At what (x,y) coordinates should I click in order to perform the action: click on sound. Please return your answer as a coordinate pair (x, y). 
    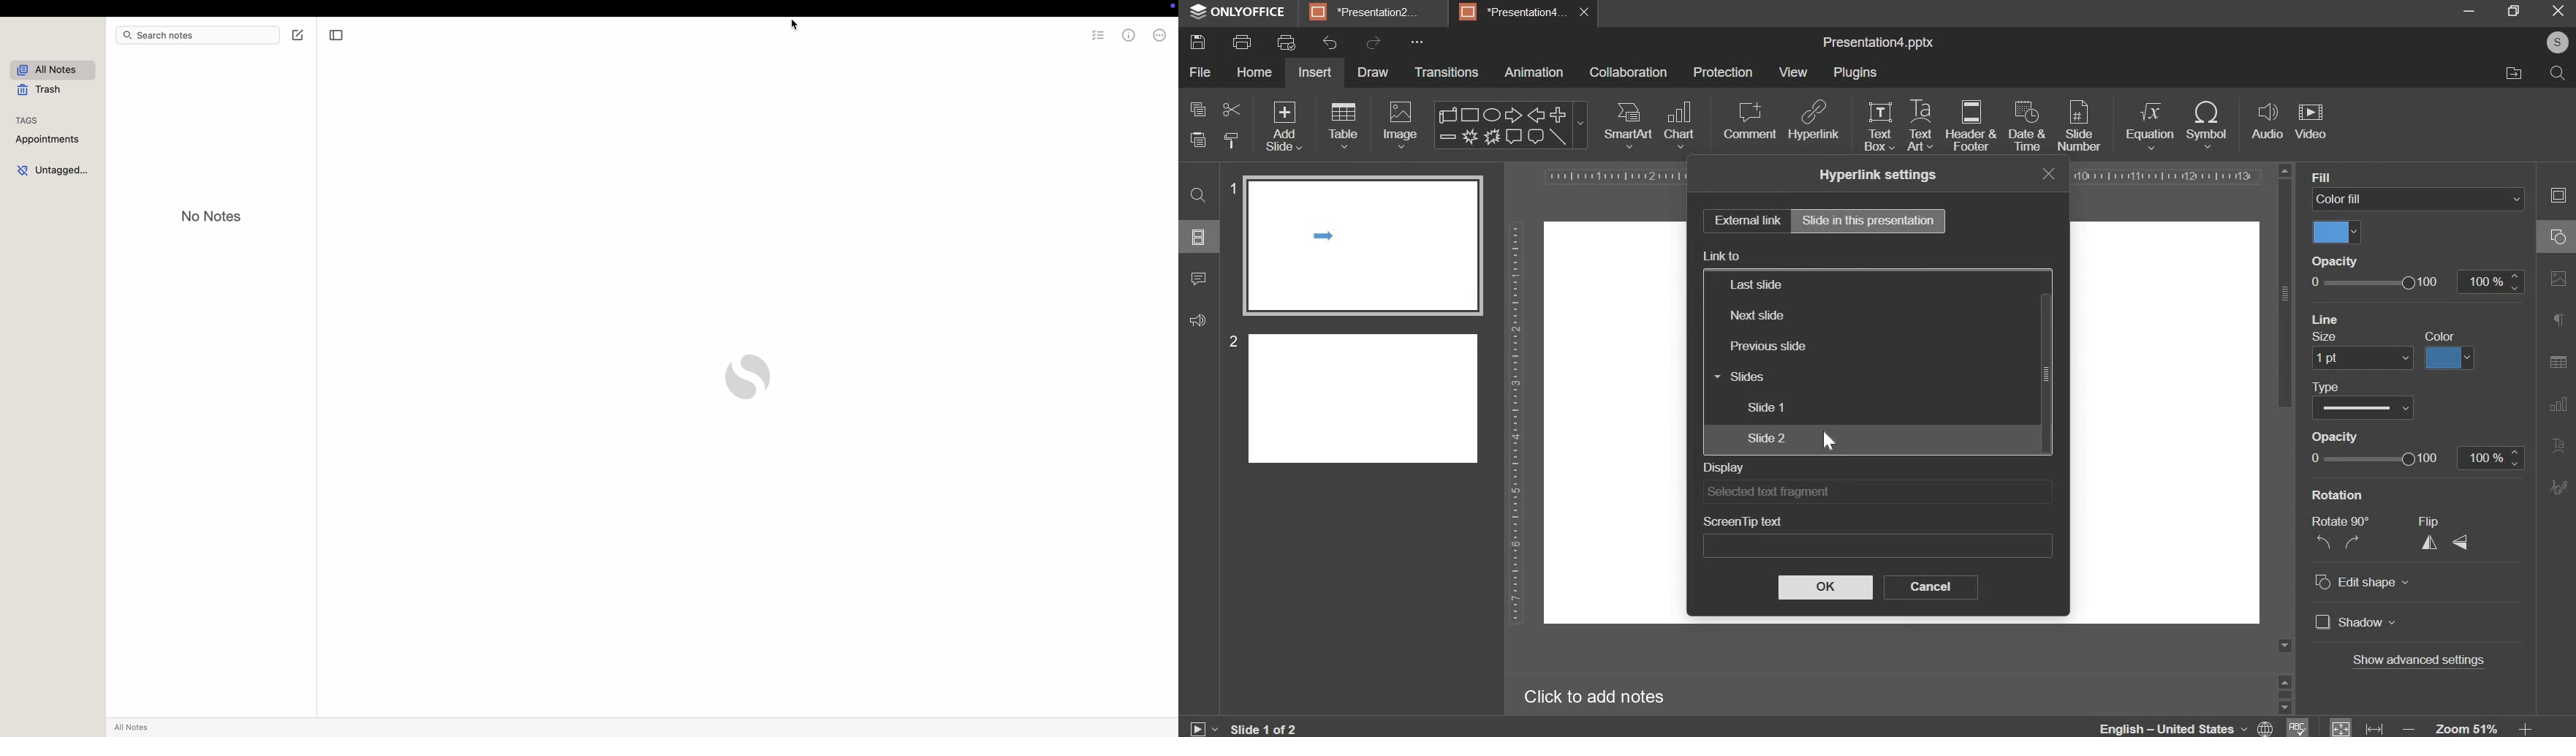
    Looking at the image, I should click on (1197, 323).